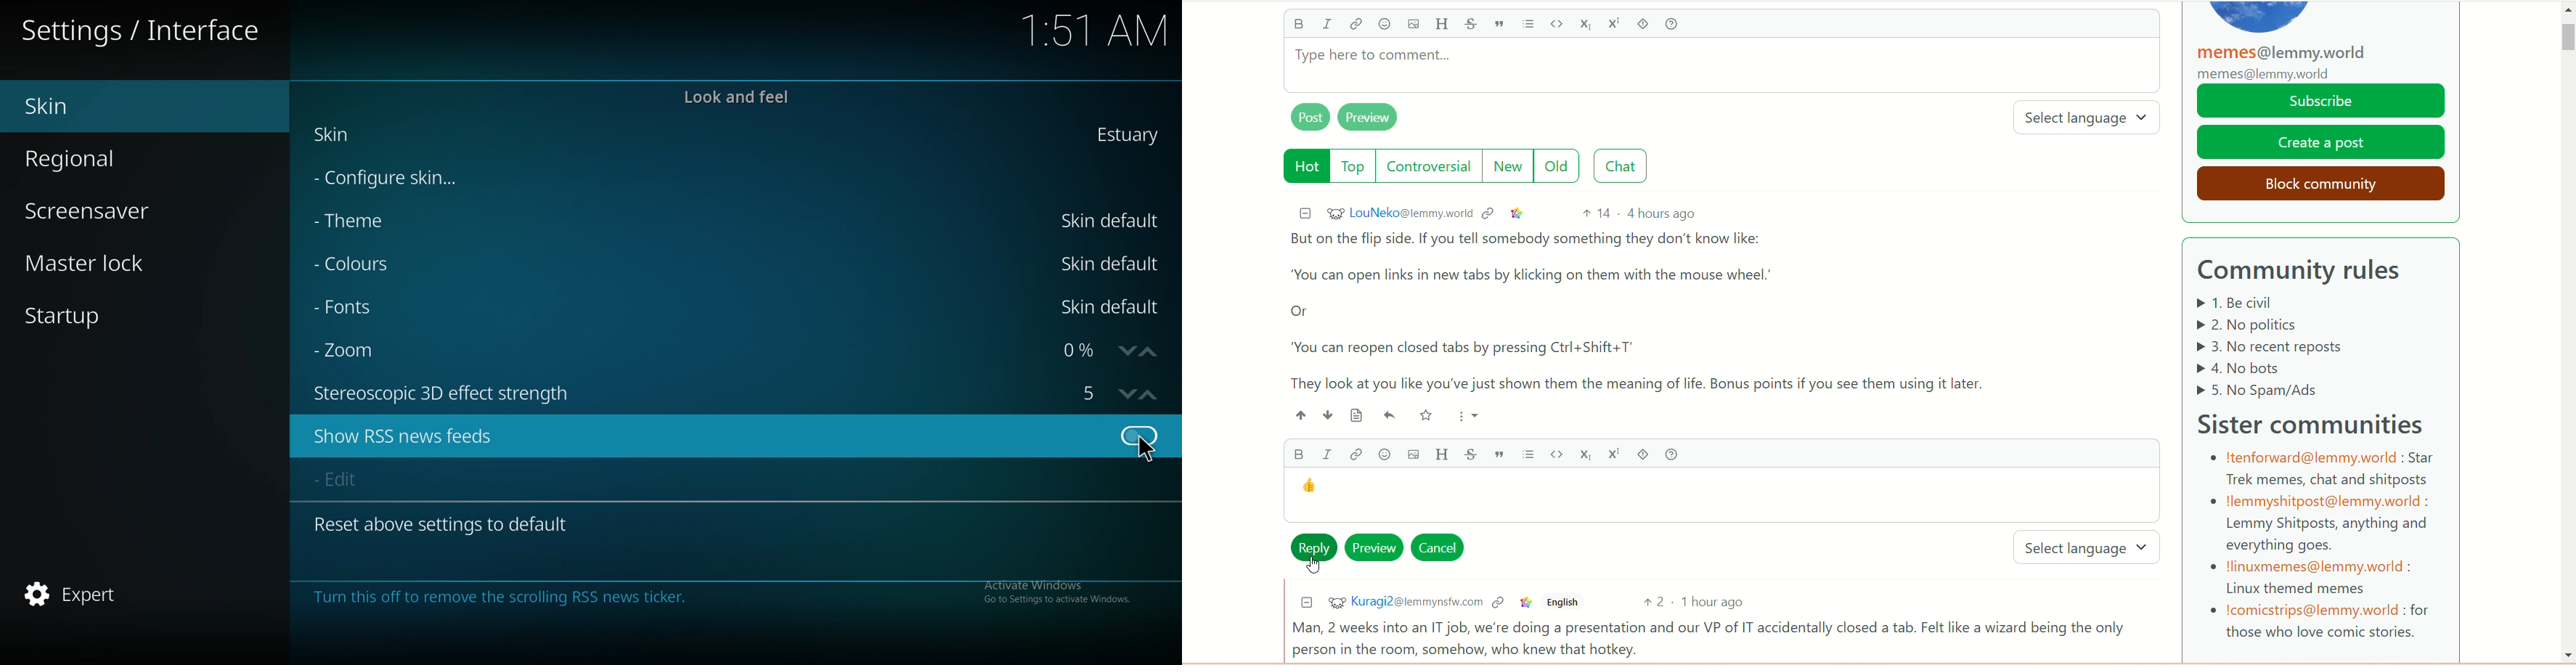 The width and height of the screenshot is (2576, 672). I want to click on subscript, so click(1588, 26).